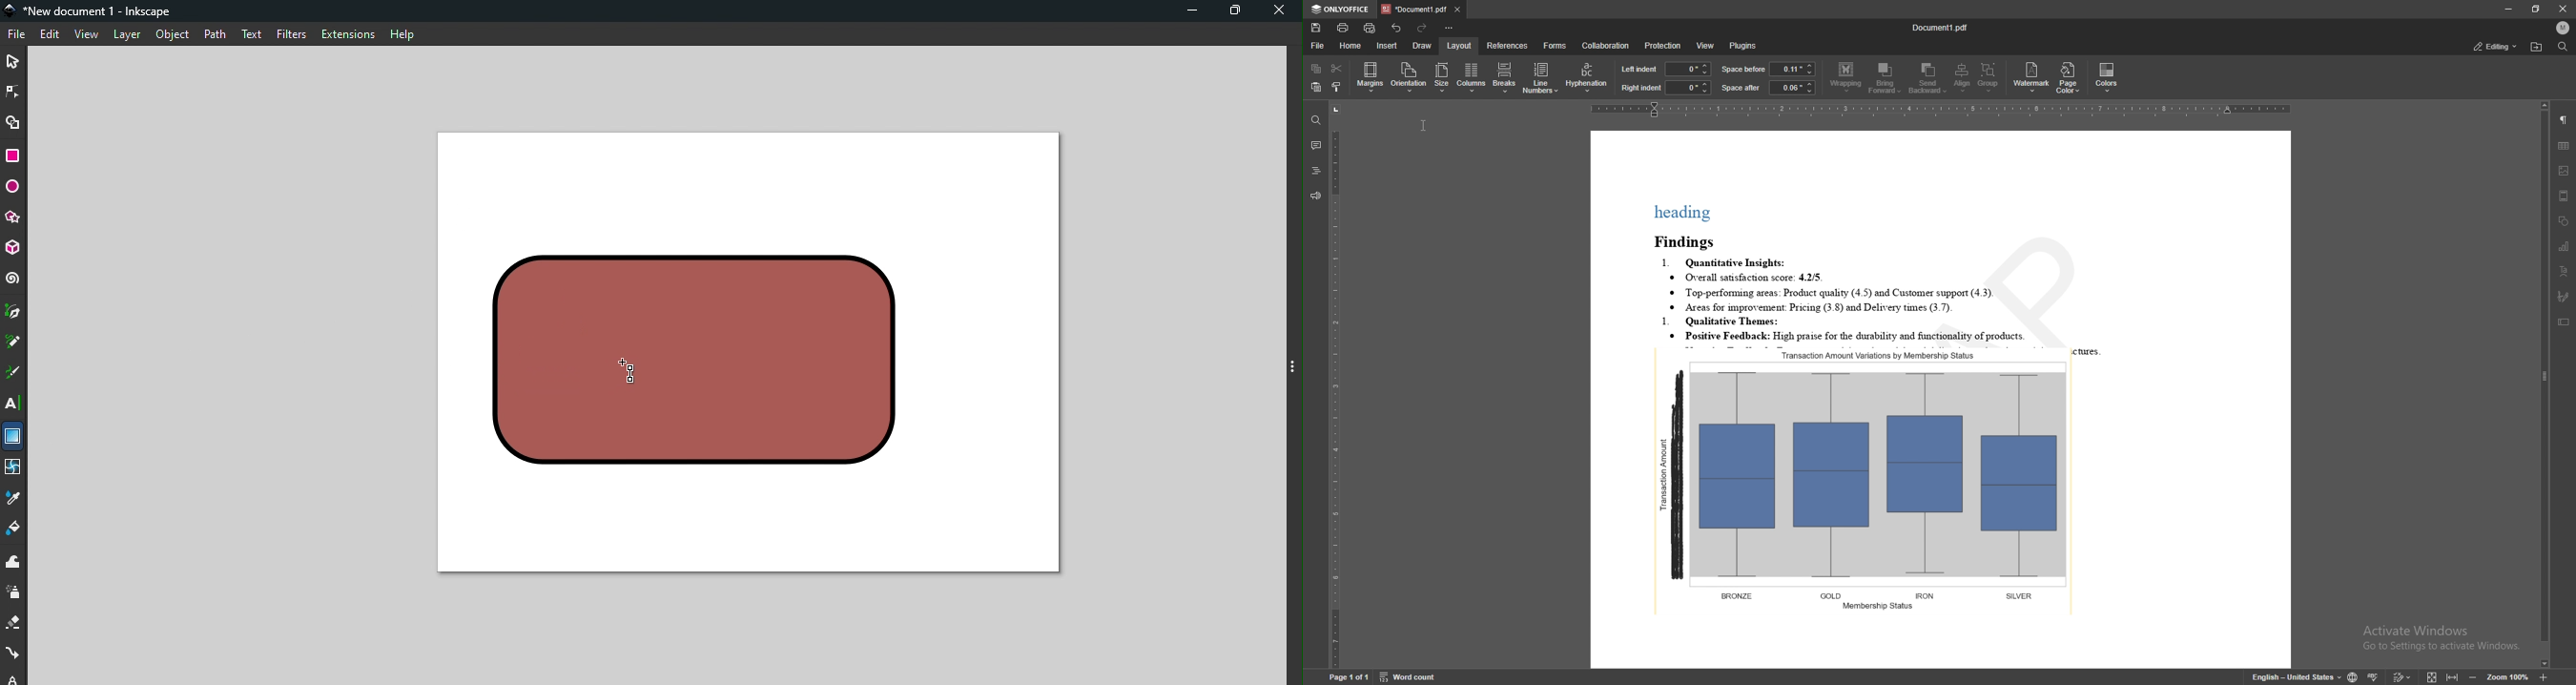 This screenshot has width=2576, height=700. Describe the element at coordinates (1415, 8) in the screenshot. I see `tab` at that location.